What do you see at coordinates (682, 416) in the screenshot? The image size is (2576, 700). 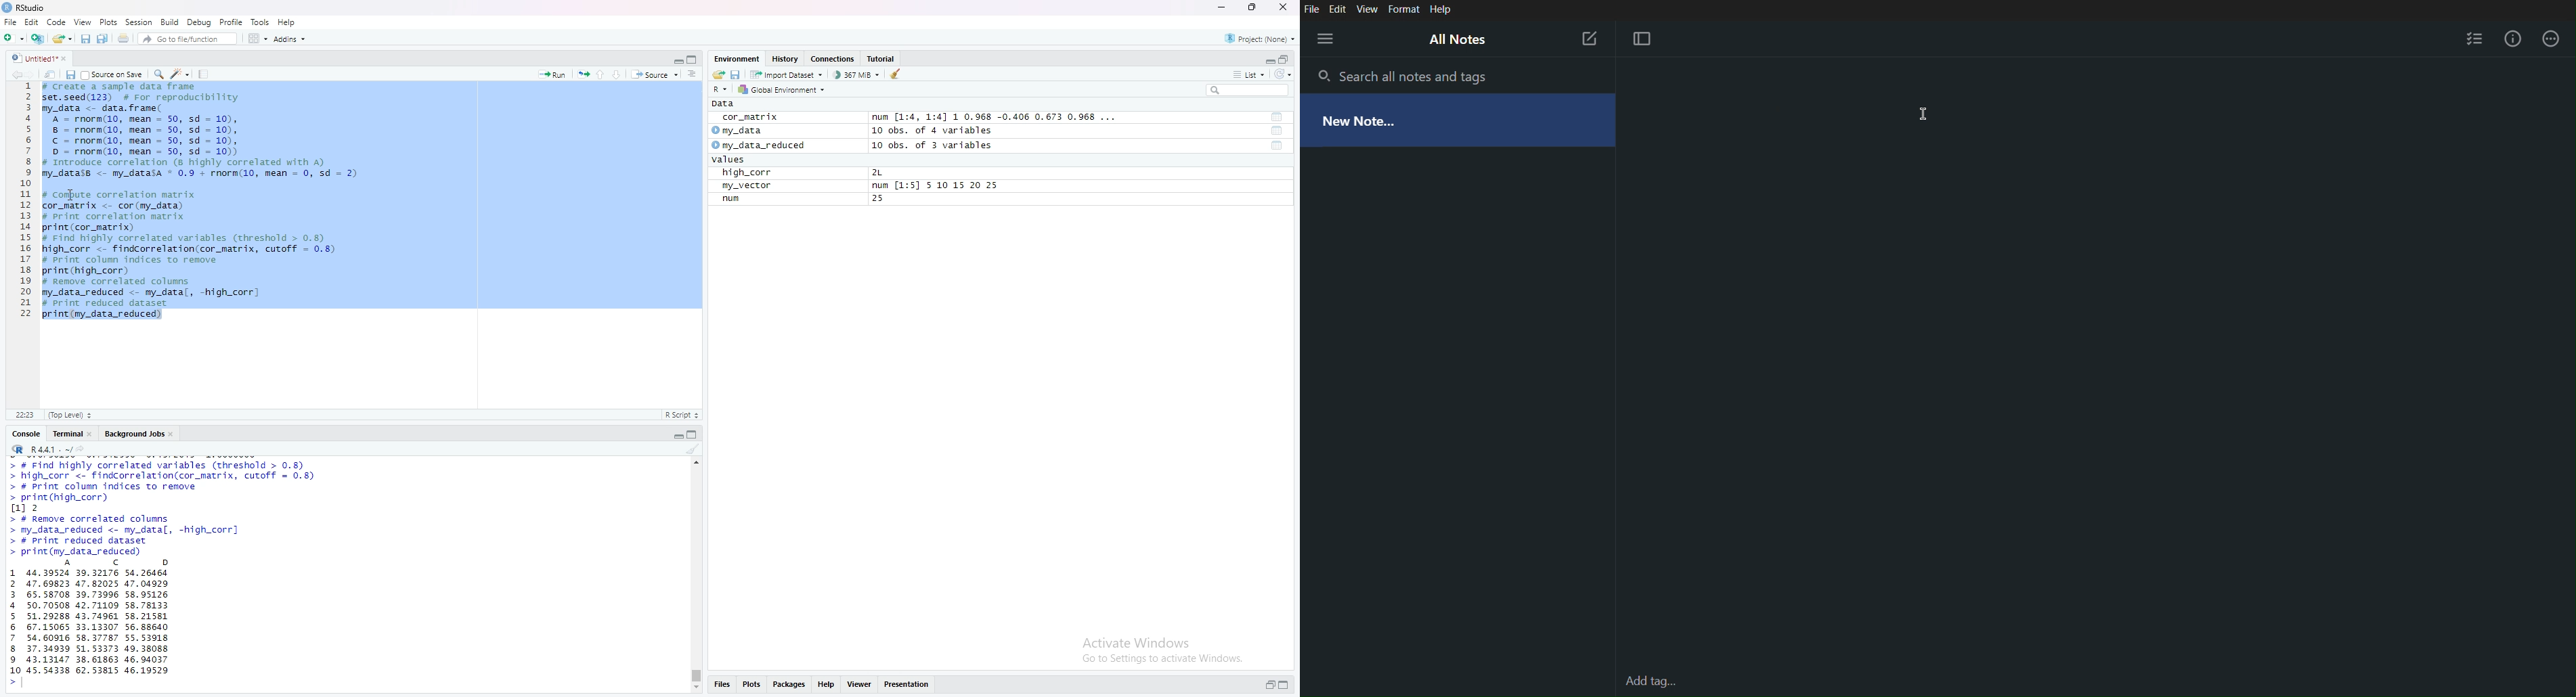 I see `R Script ` at bounding box center [682, 416].